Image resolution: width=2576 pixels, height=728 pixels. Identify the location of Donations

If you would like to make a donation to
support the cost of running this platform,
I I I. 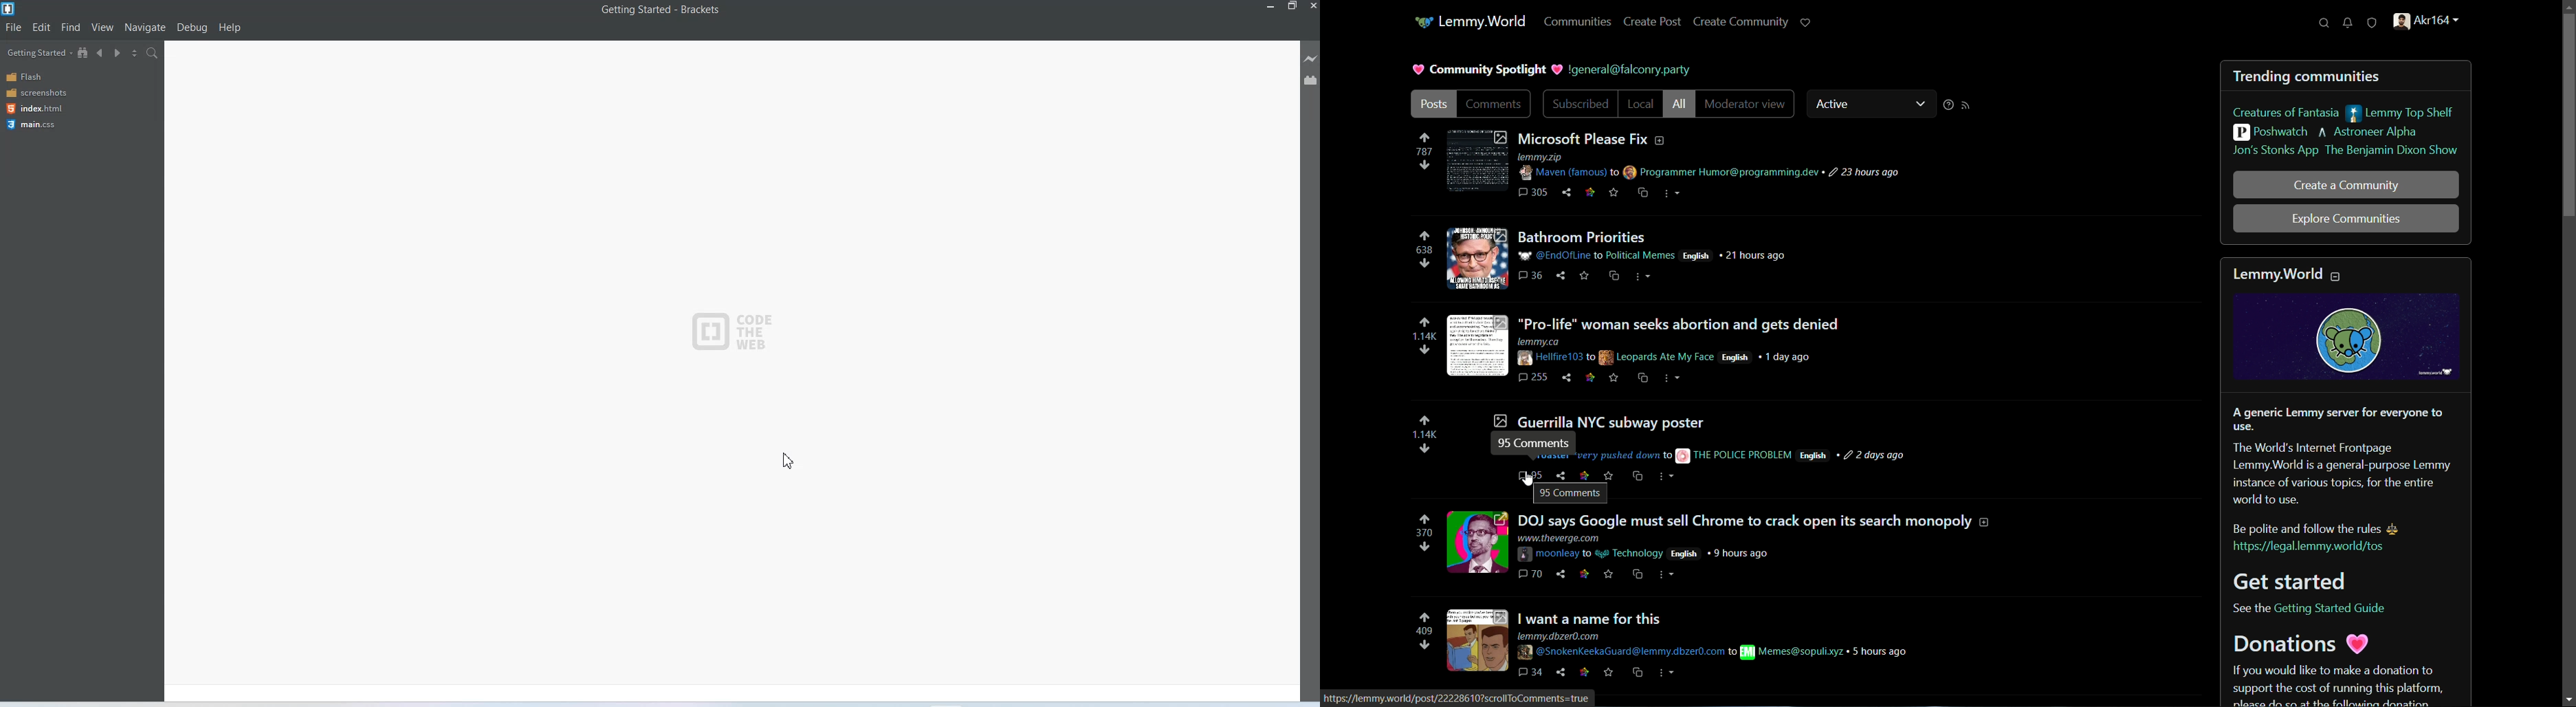
(2334, 670).